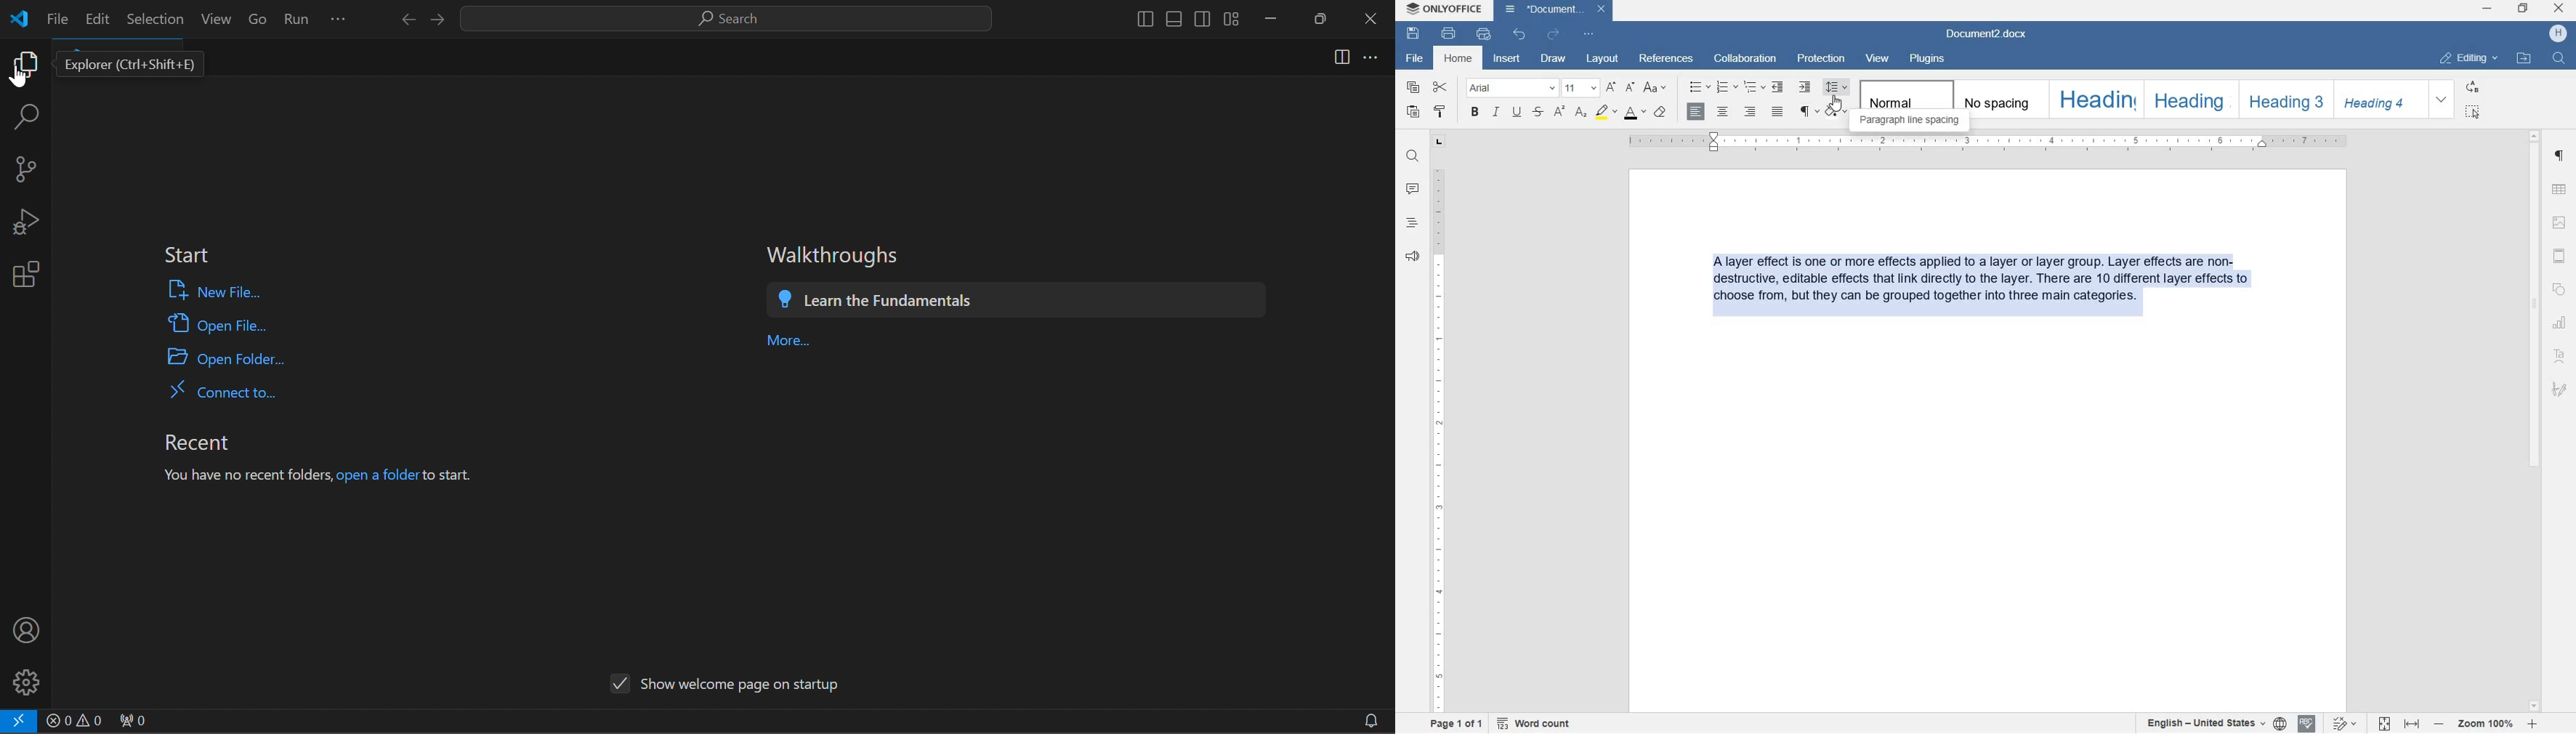  Describe the element at coordinates (1721, 112) in the screenshot. I see `align center` at that location.